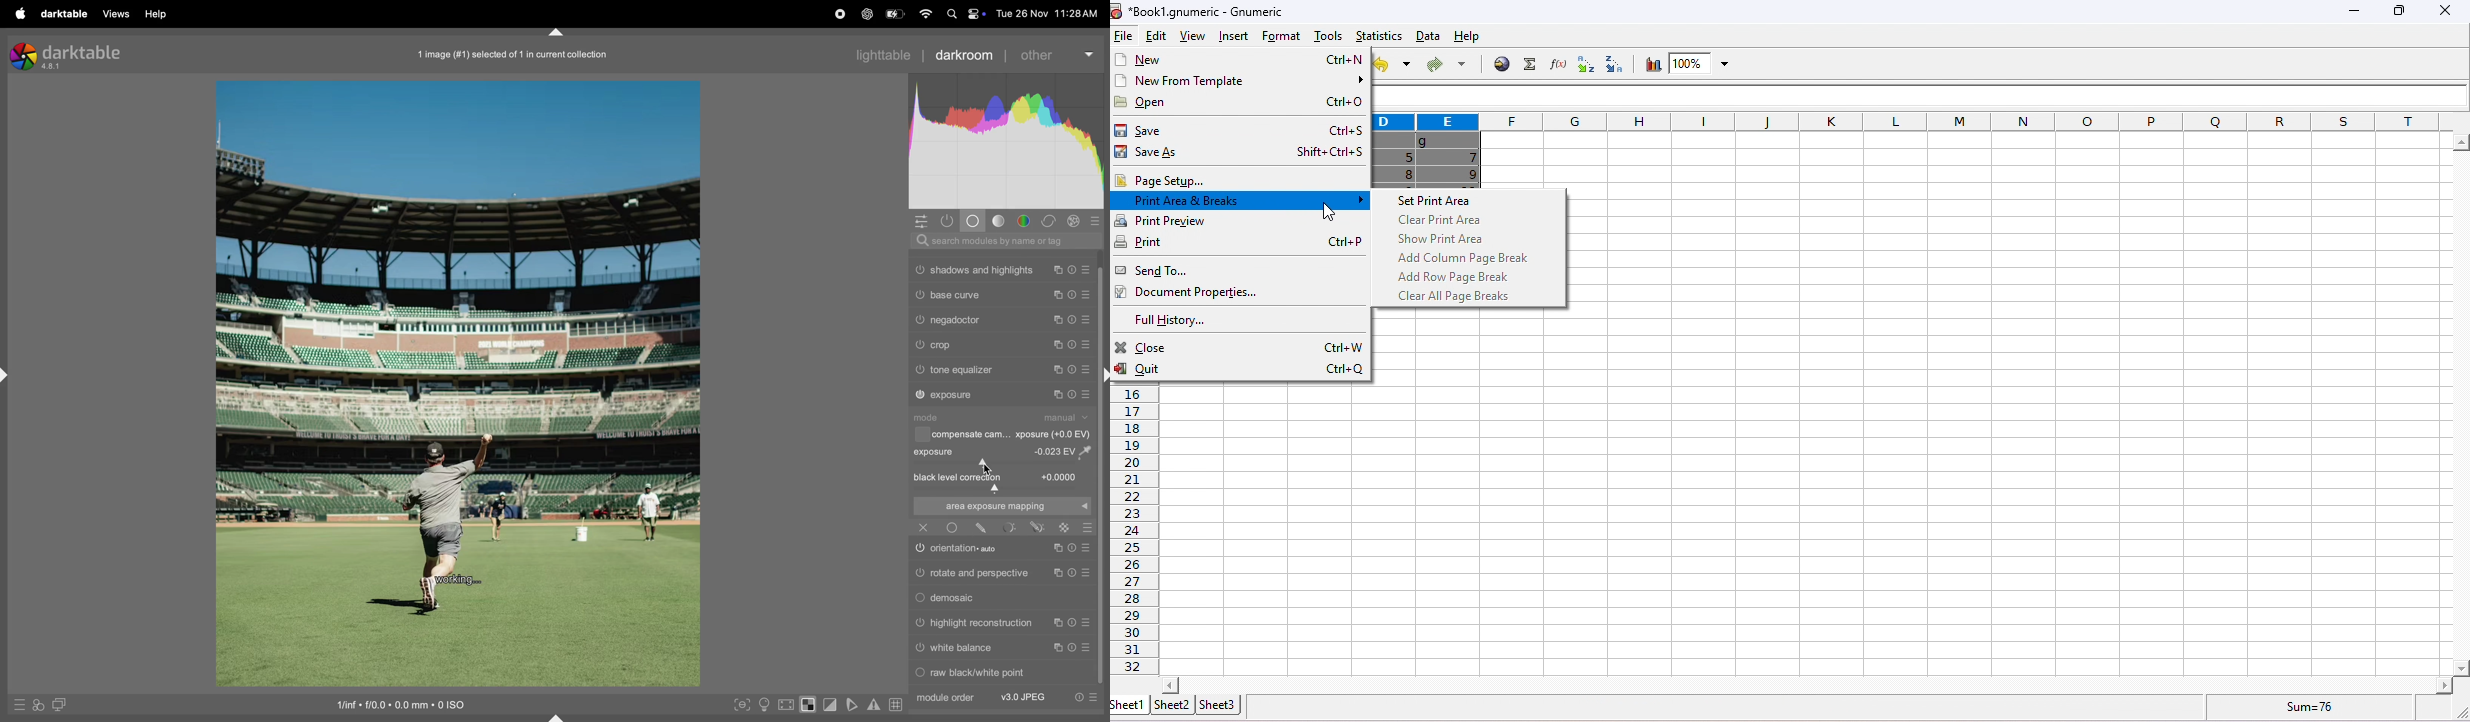  Describe the element at coordinates (919, 550) in the screenshot. I see `Switch on or off` at that location.